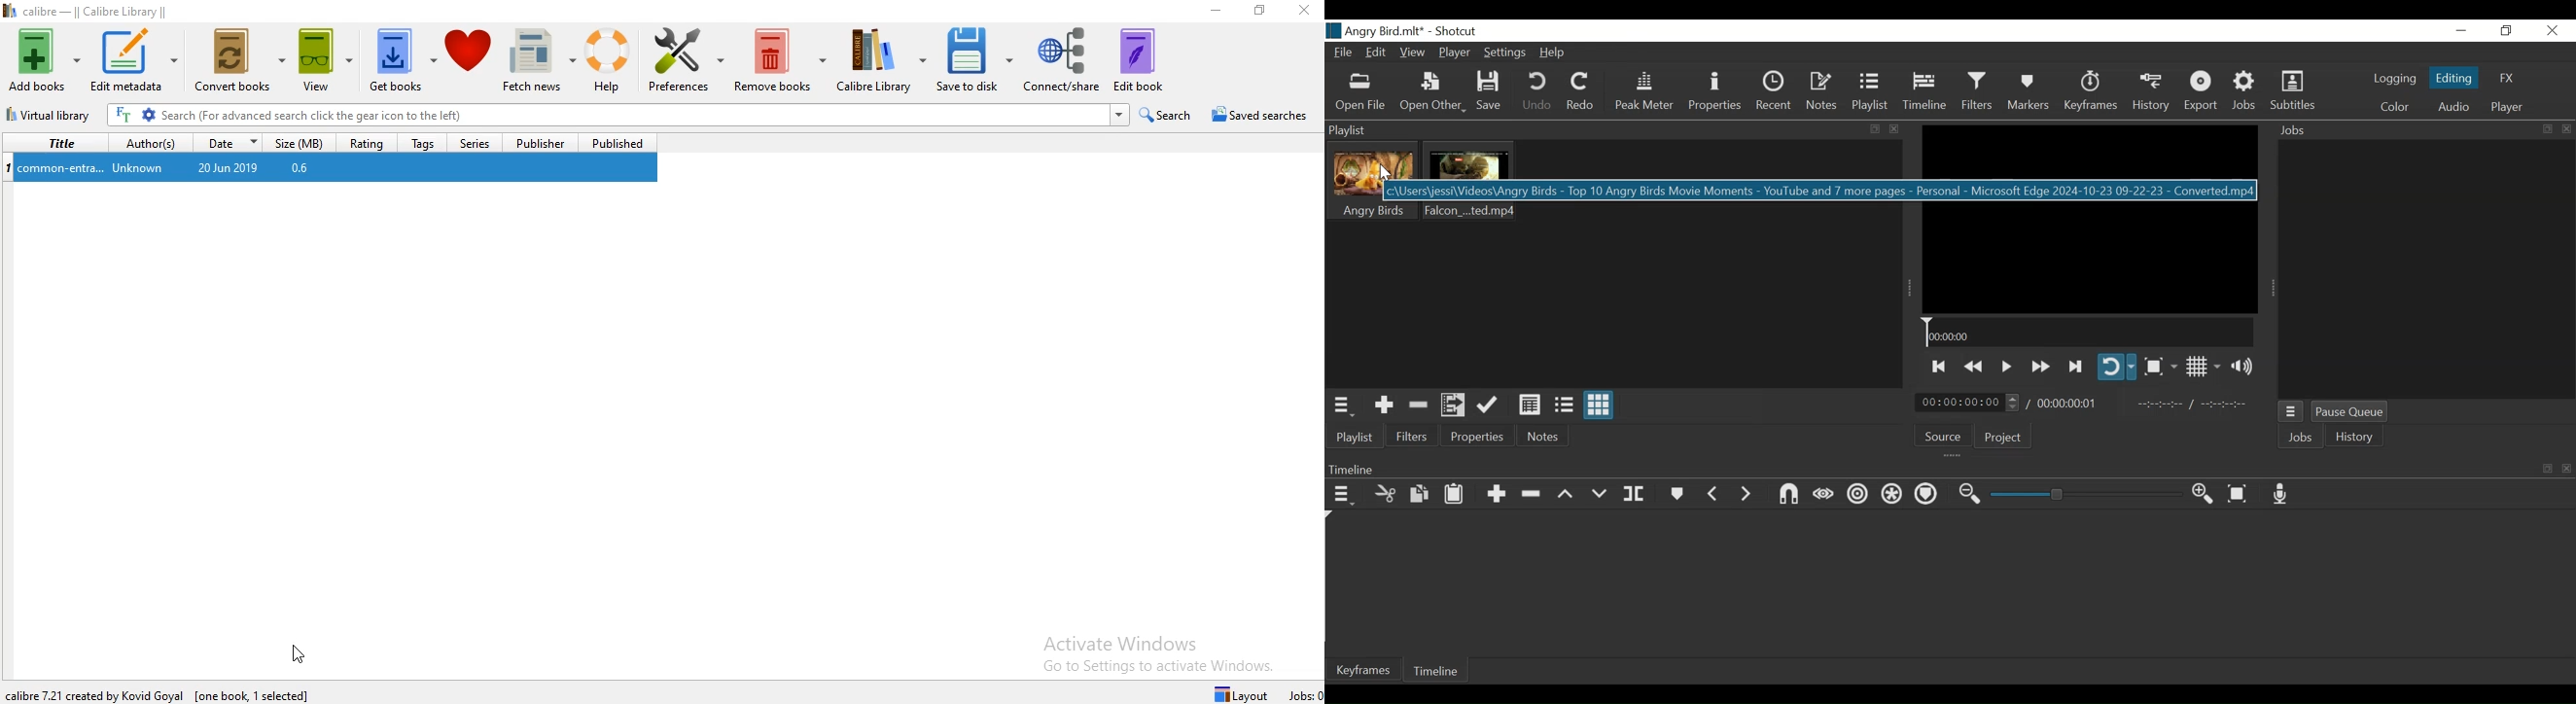 The image size is (2576, 728). I want to click on View as Detail, so click(1529, 403).